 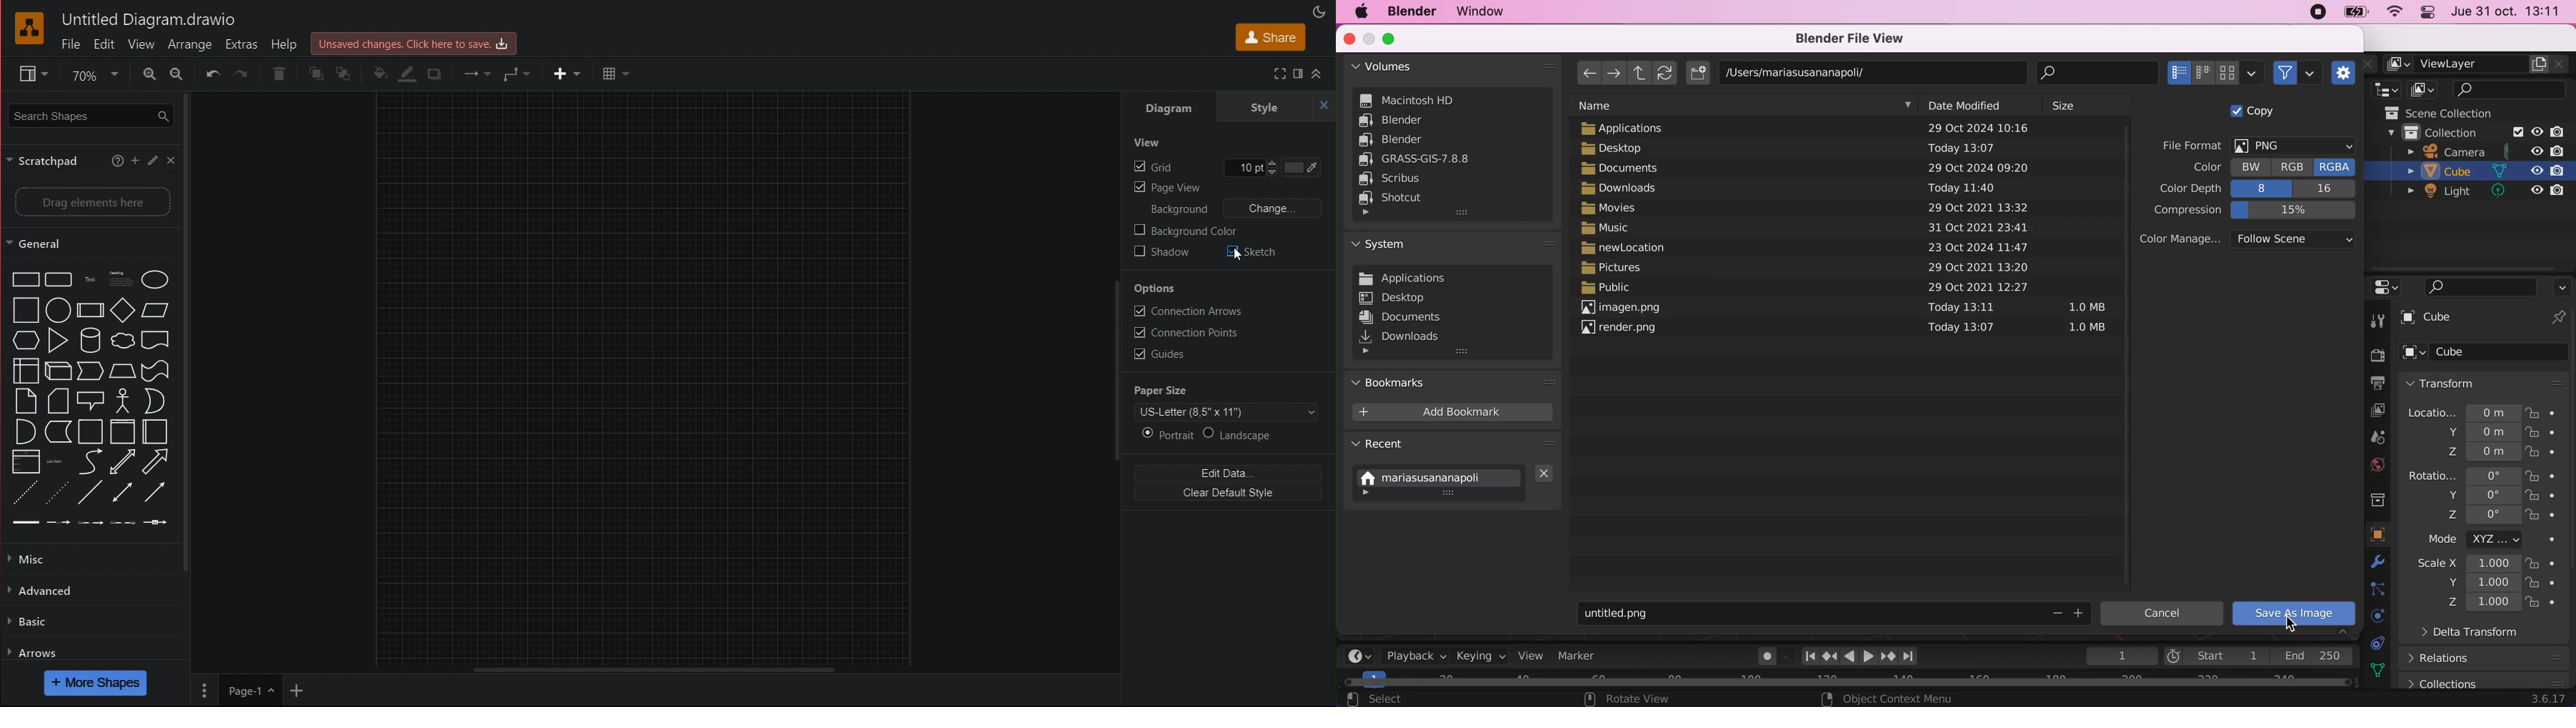 What do you see at coordinates (1243, 168) in the screenshot?
I see `edit Grid pt` at bounding box center [1243, 168].